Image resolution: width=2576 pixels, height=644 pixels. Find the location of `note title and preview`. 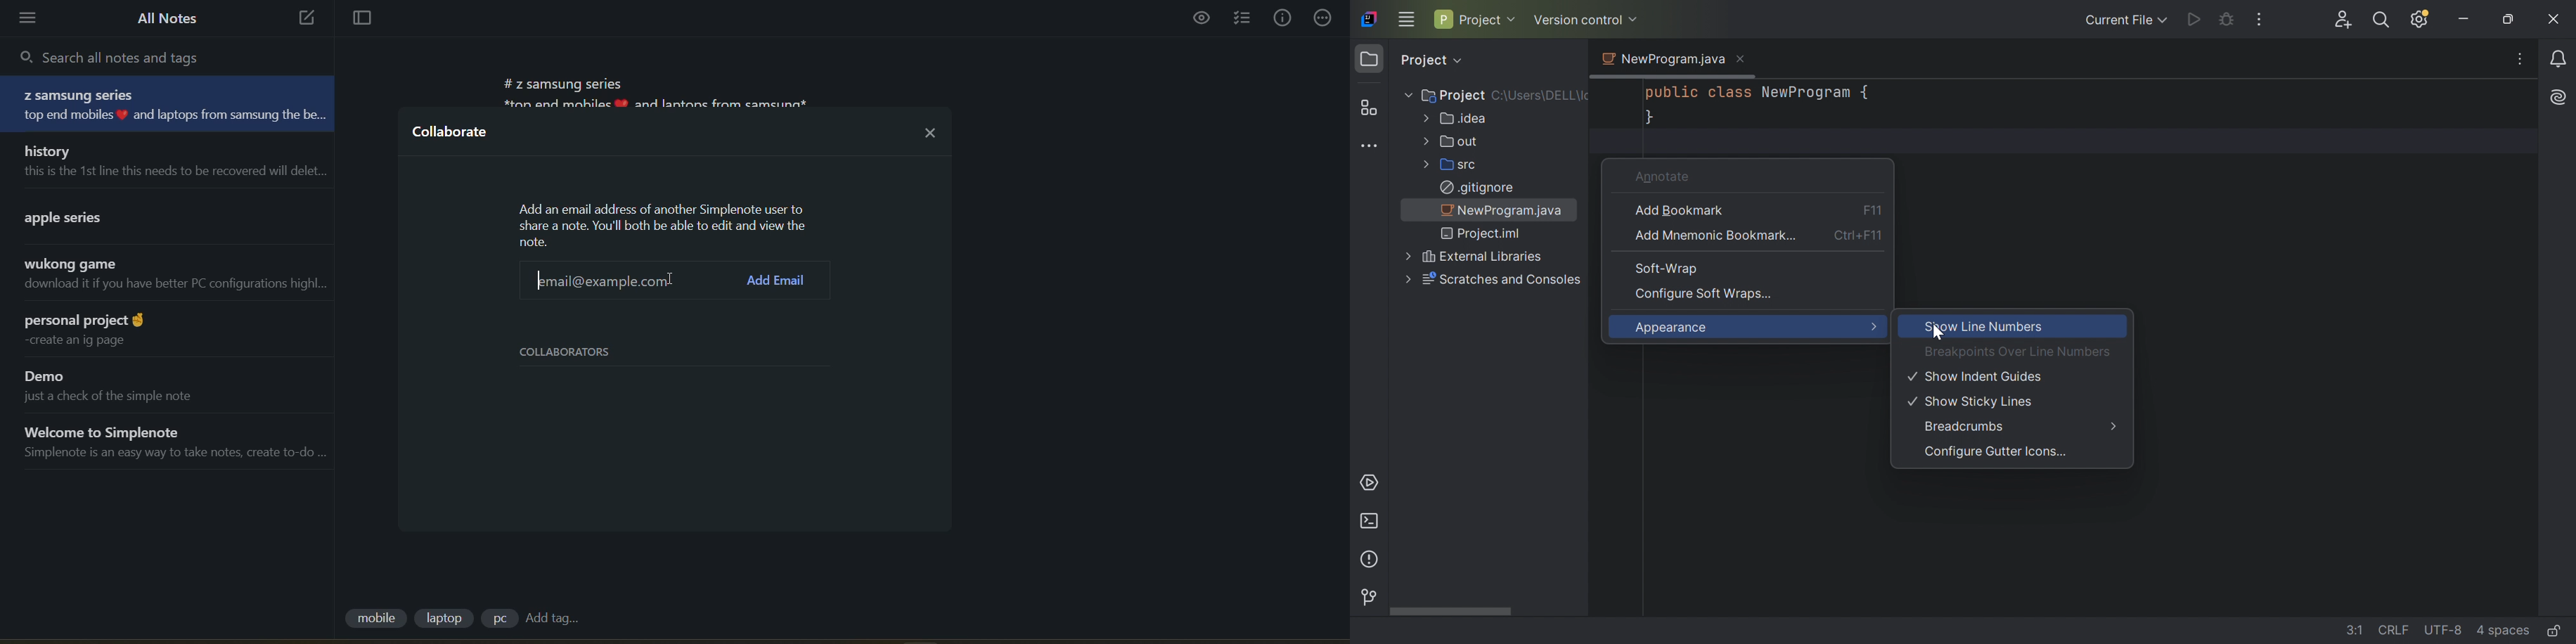

note title and preview is located at coordinates (165, 277).